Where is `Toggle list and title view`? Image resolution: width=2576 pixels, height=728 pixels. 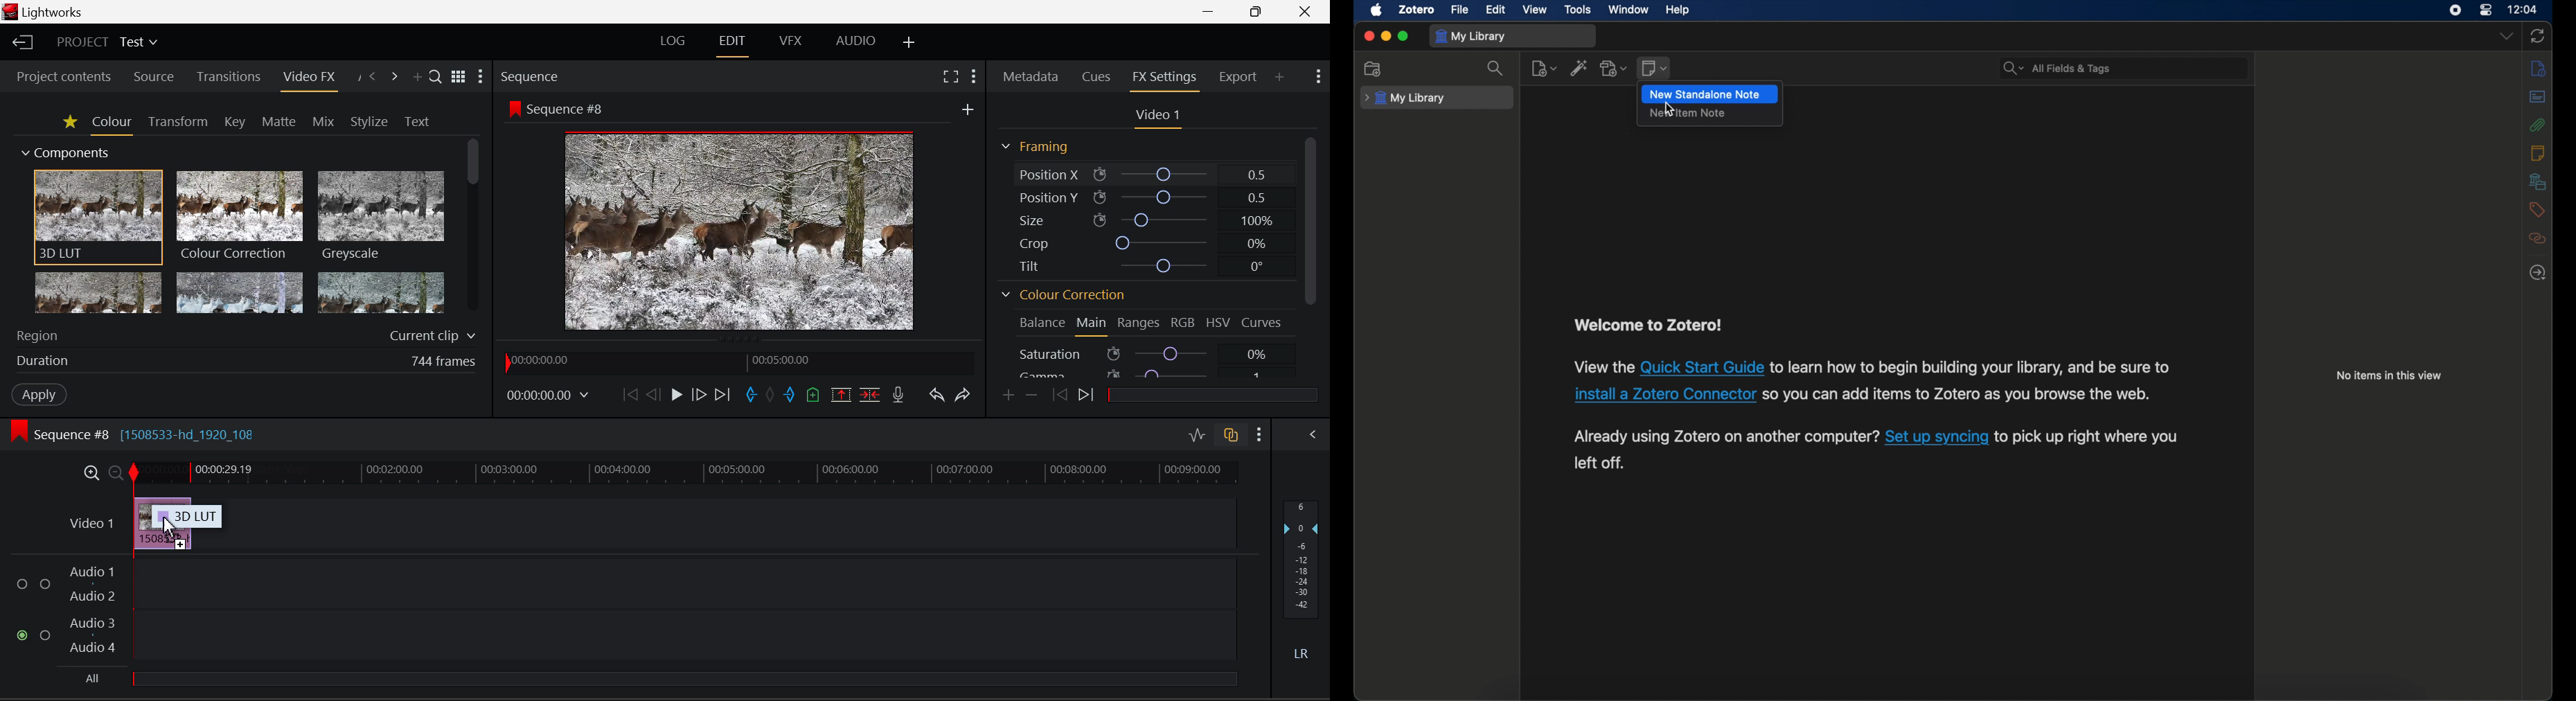
Toggle list and title view is located at coordinates (458, 75).